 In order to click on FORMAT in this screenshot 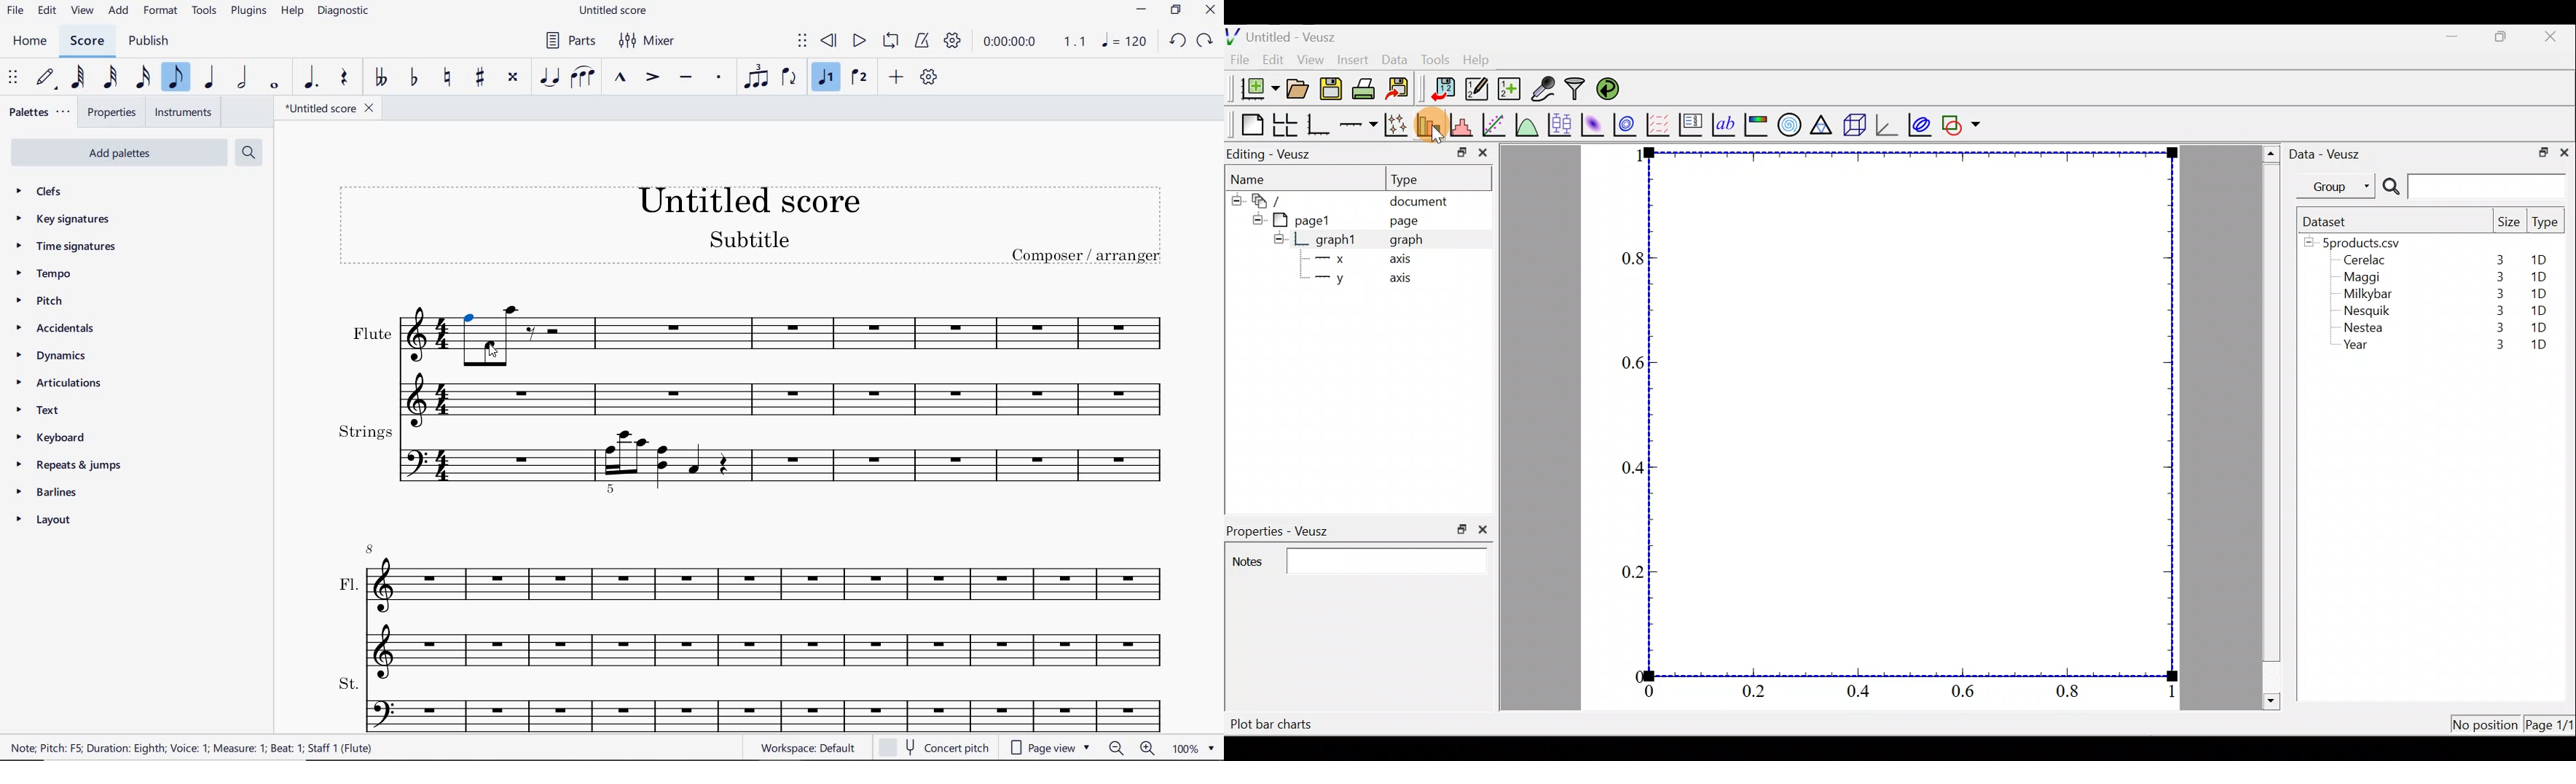, I will do `click(163, 12)`.